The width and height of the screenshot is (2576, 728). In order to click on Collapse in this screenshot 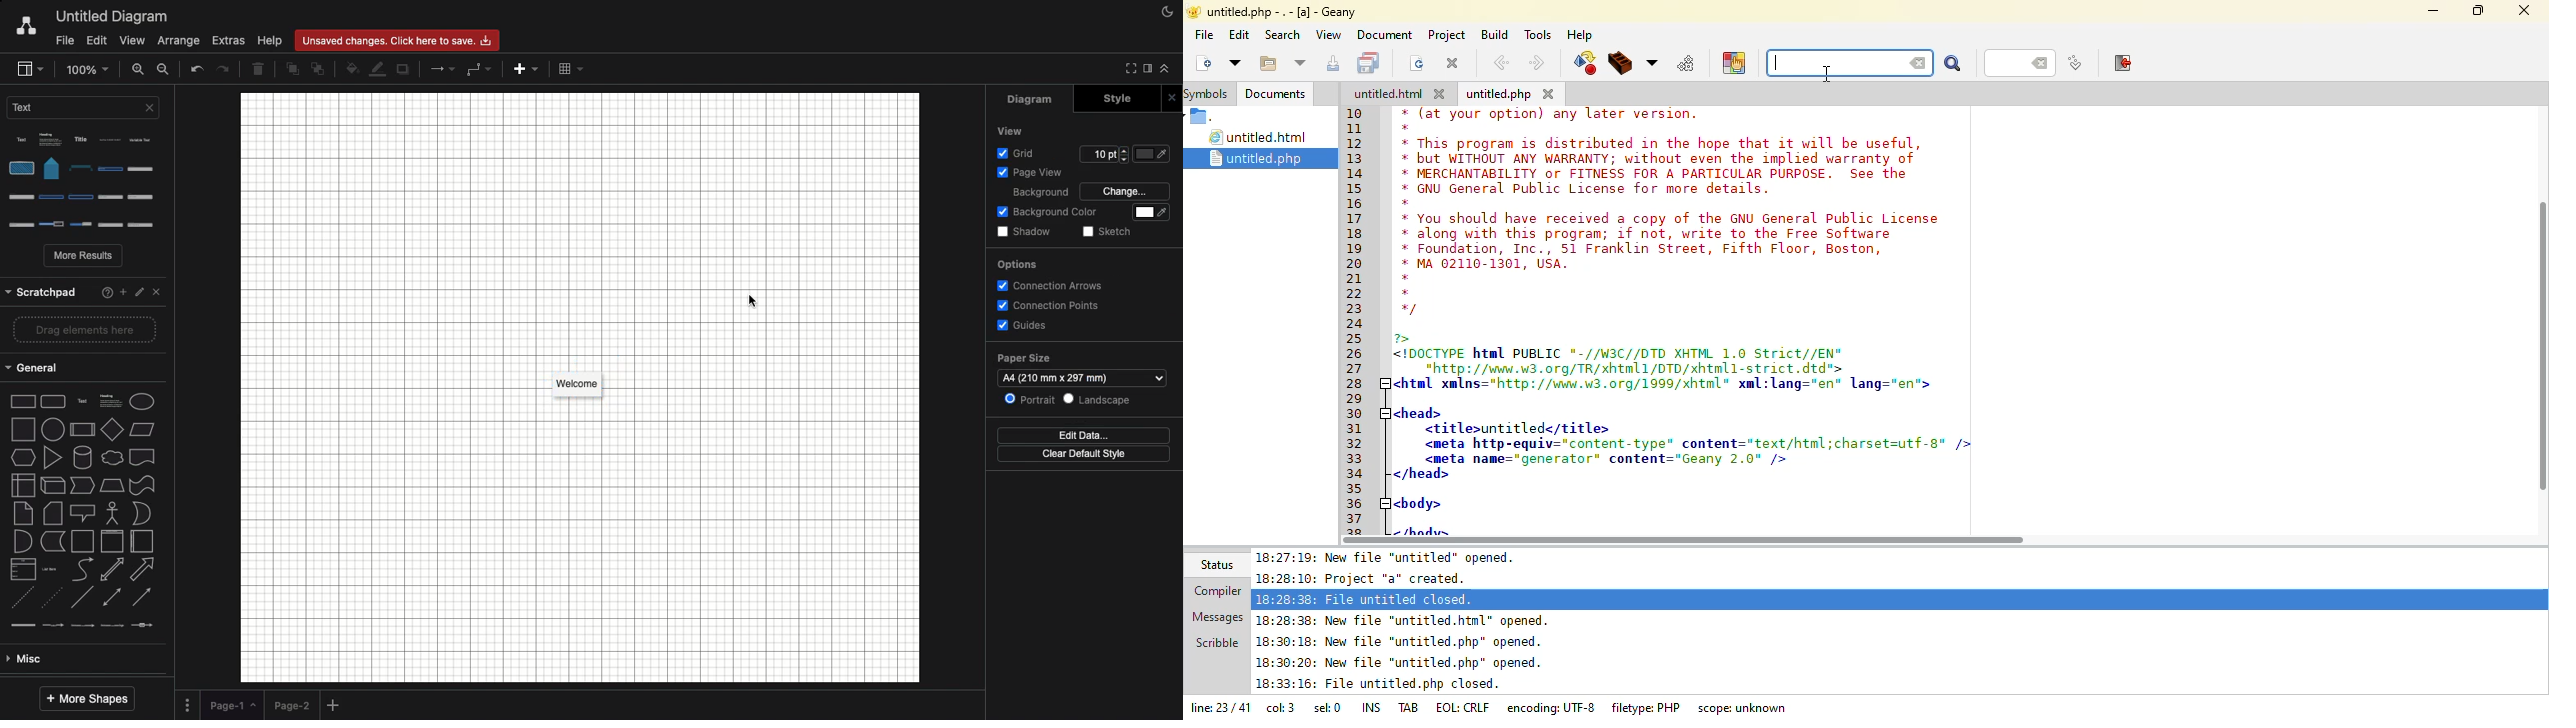, I will do `click(1165, 68)`.